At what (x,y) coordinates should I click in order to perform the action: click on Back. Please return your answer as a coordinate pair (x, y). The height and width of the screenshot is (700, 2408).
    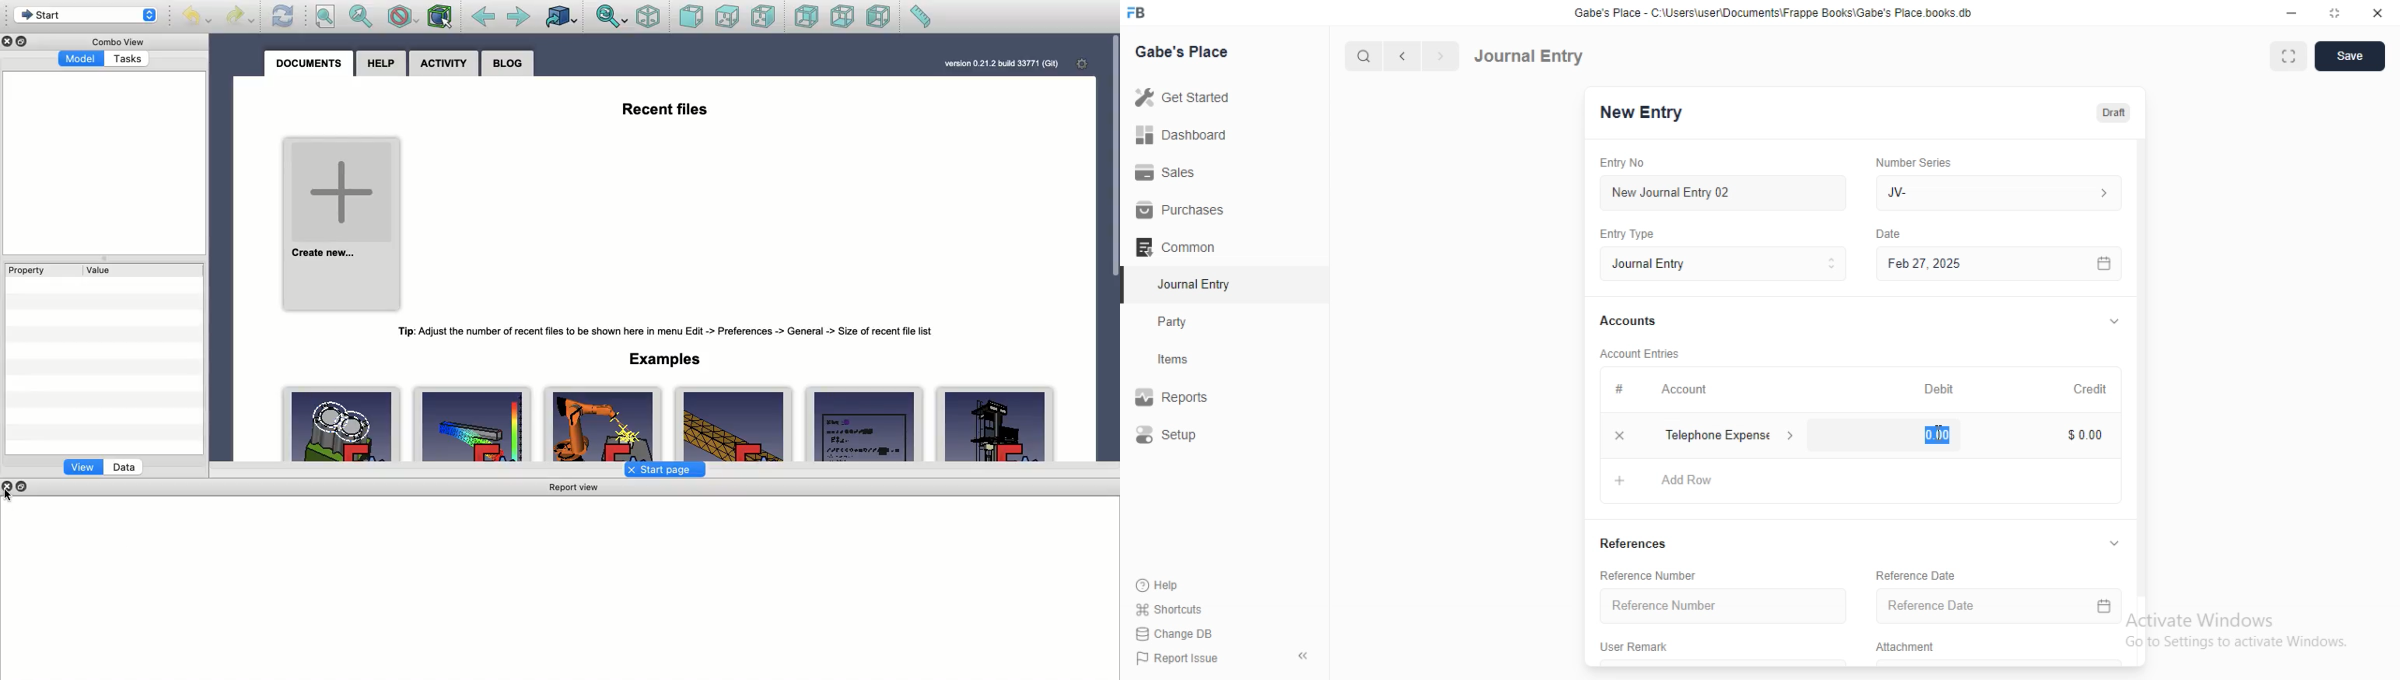
    Looking at the image, I should click on (482, 19).